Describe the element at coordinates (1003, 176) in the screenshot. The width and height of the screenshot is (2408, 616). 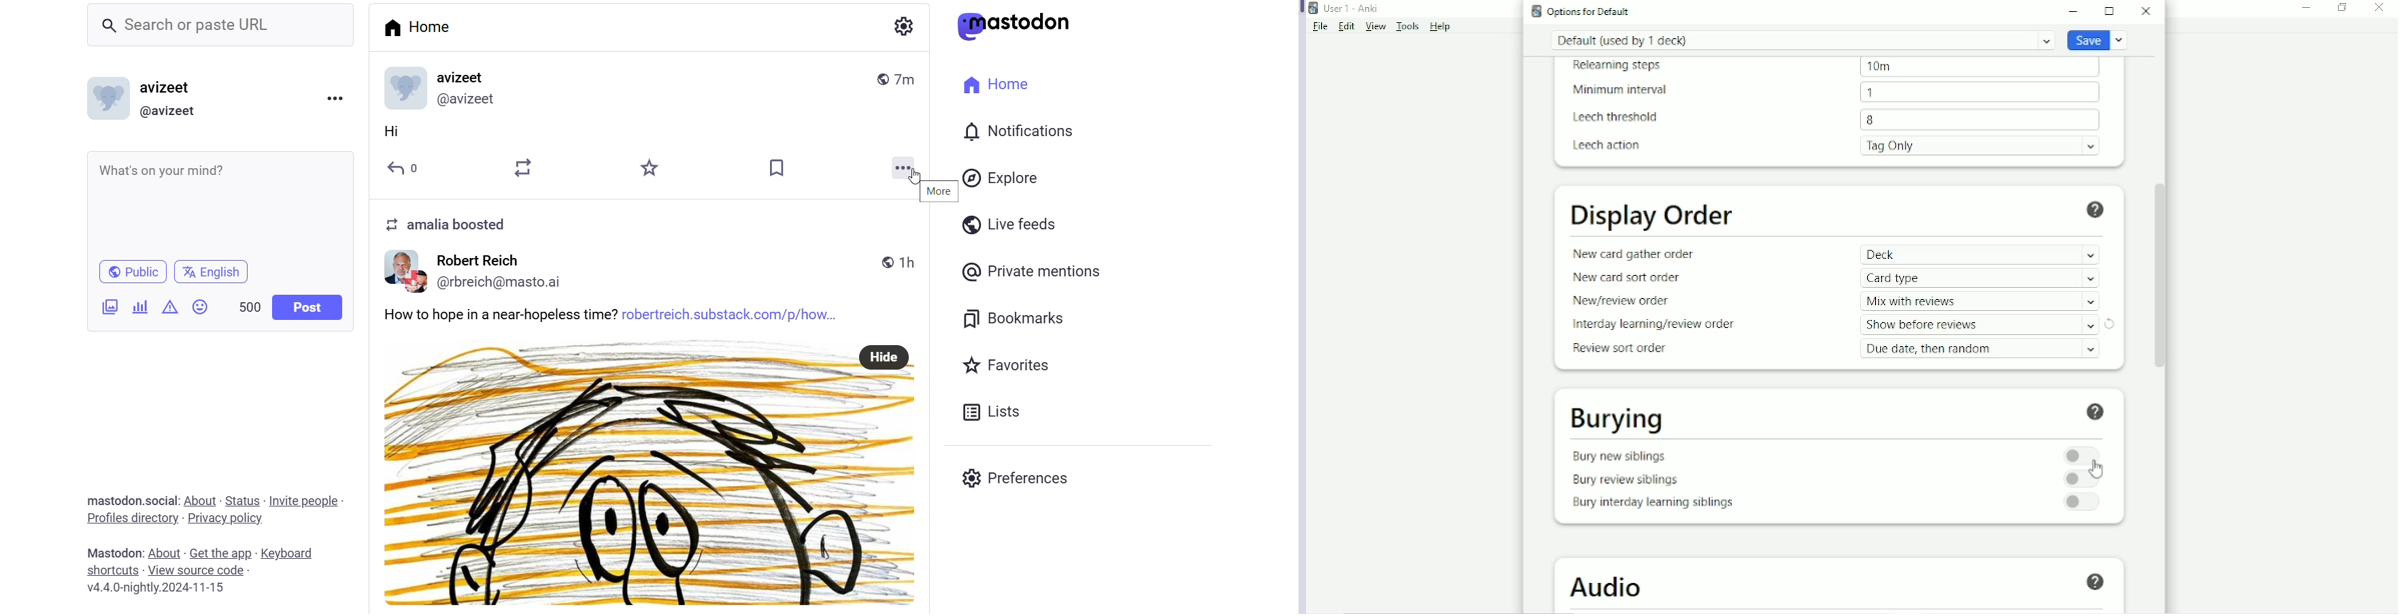
I see `Explore` at that location.